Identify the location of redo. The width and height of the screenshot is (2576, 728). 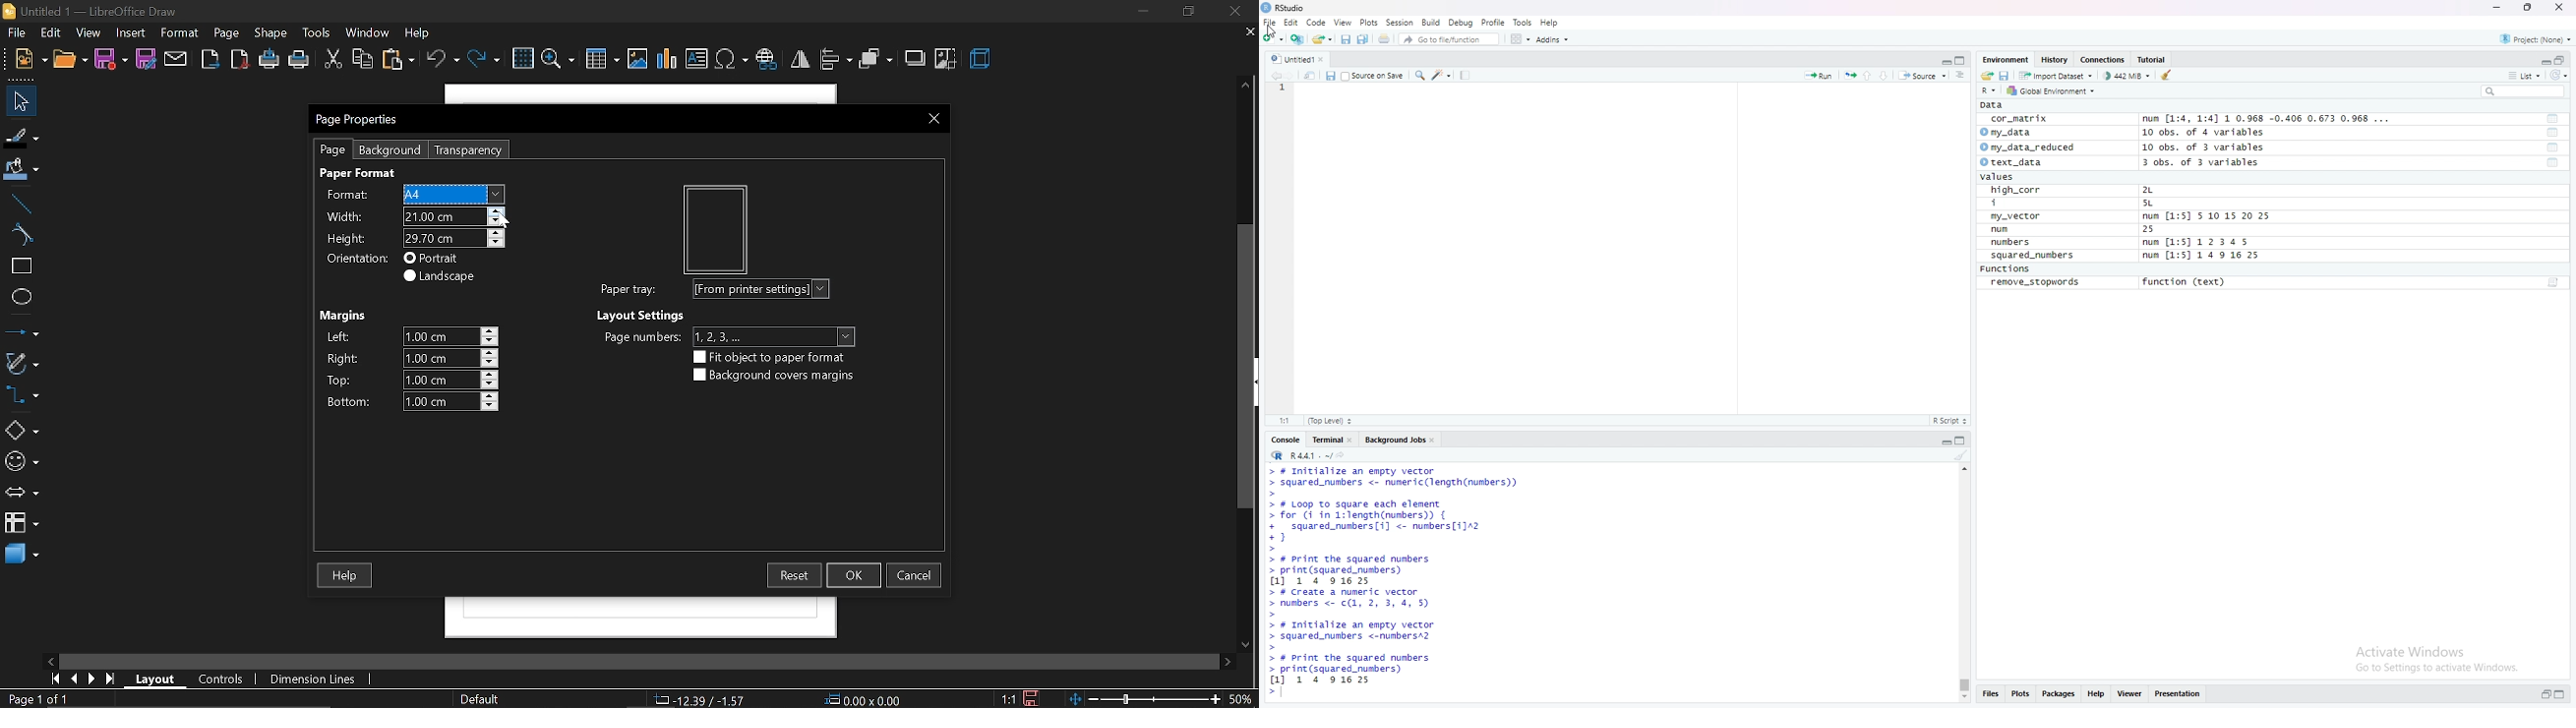
(486, 61).